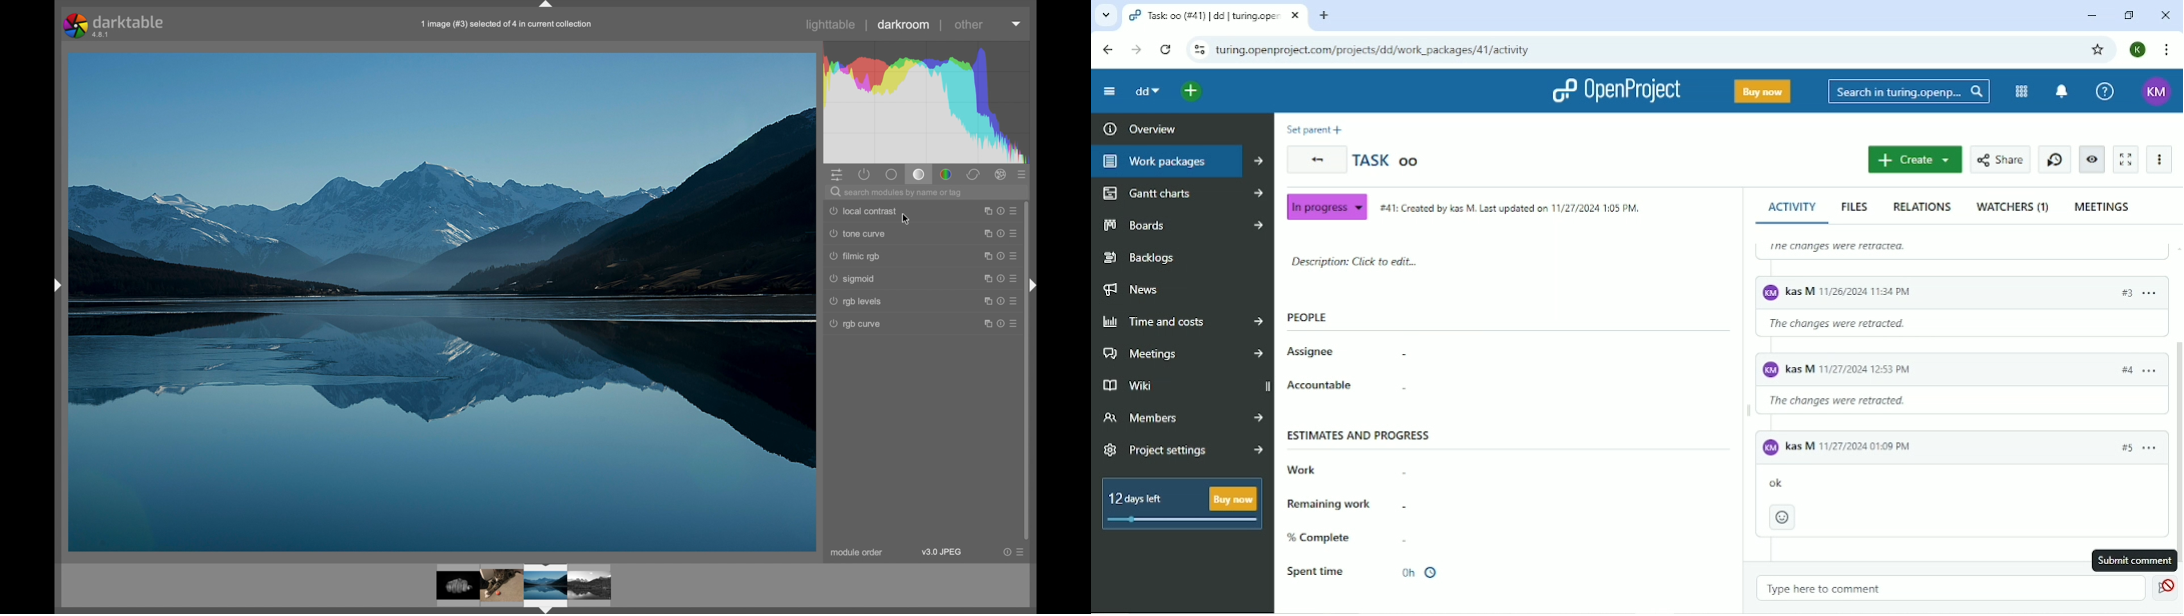 The image size is (2184, 616). I want to click on color, so click(946, 175).